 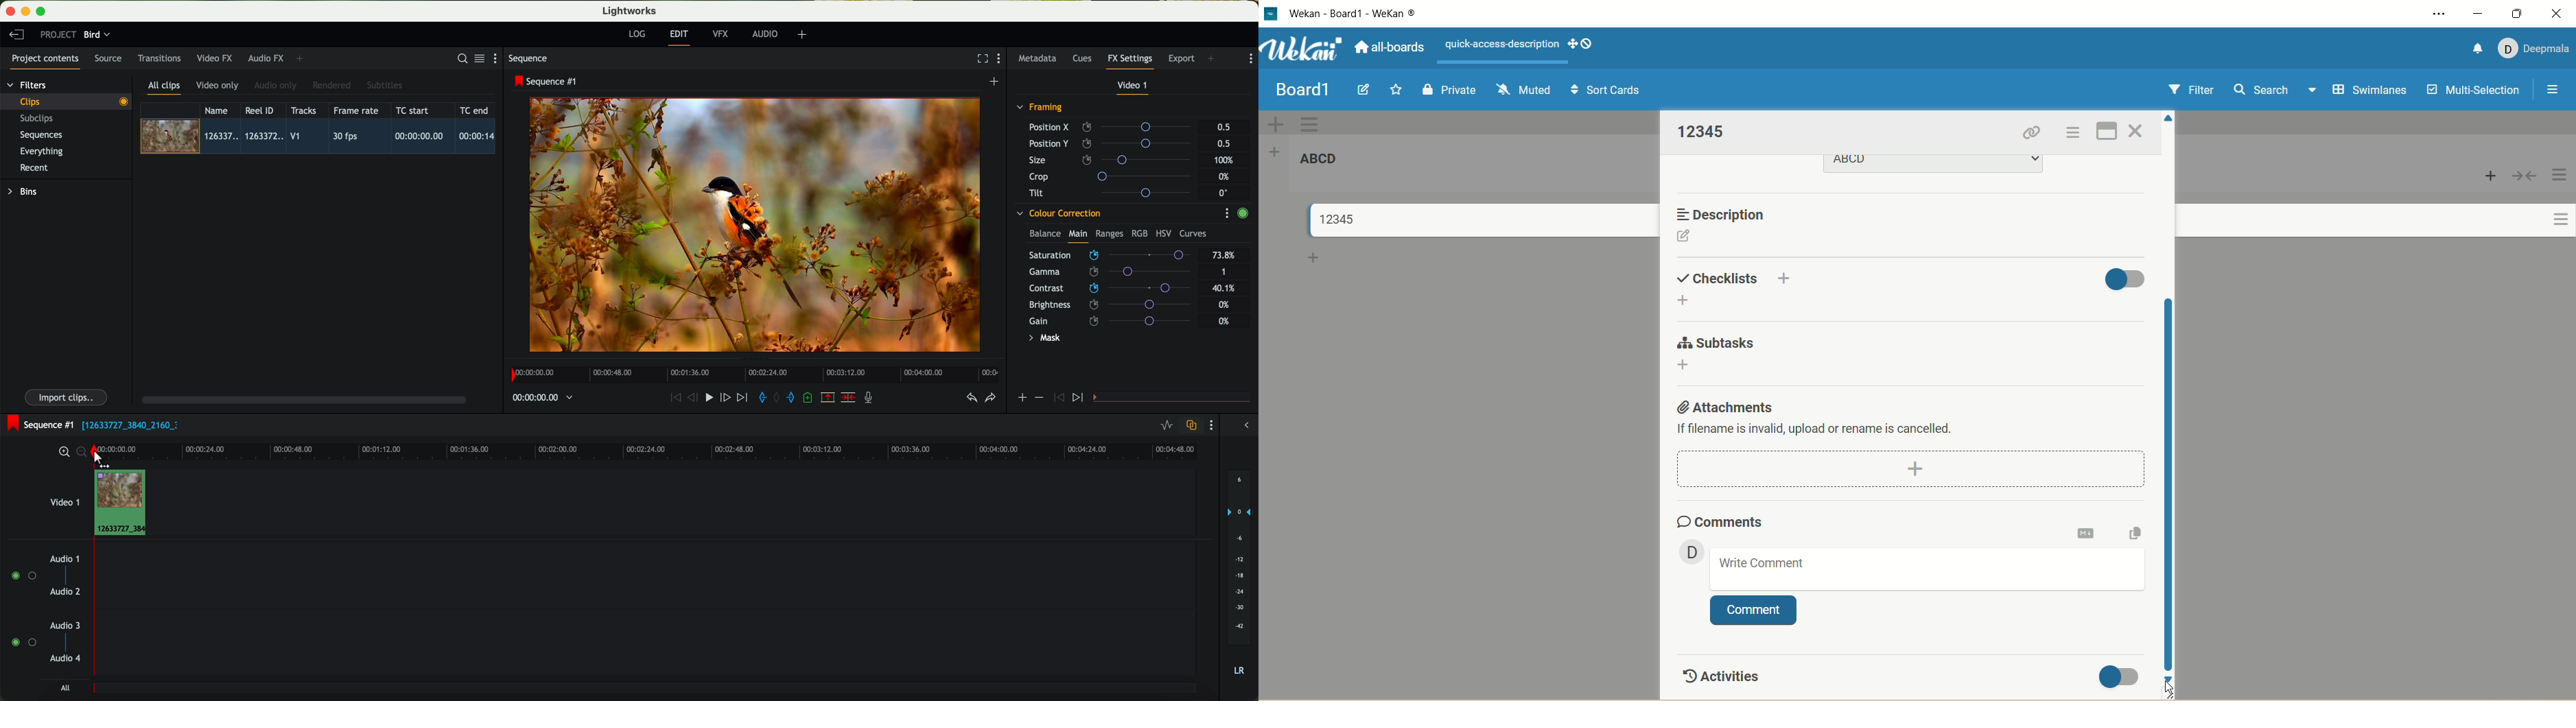 I want to click on drag video to video track 1, so click(x=124, y=503).